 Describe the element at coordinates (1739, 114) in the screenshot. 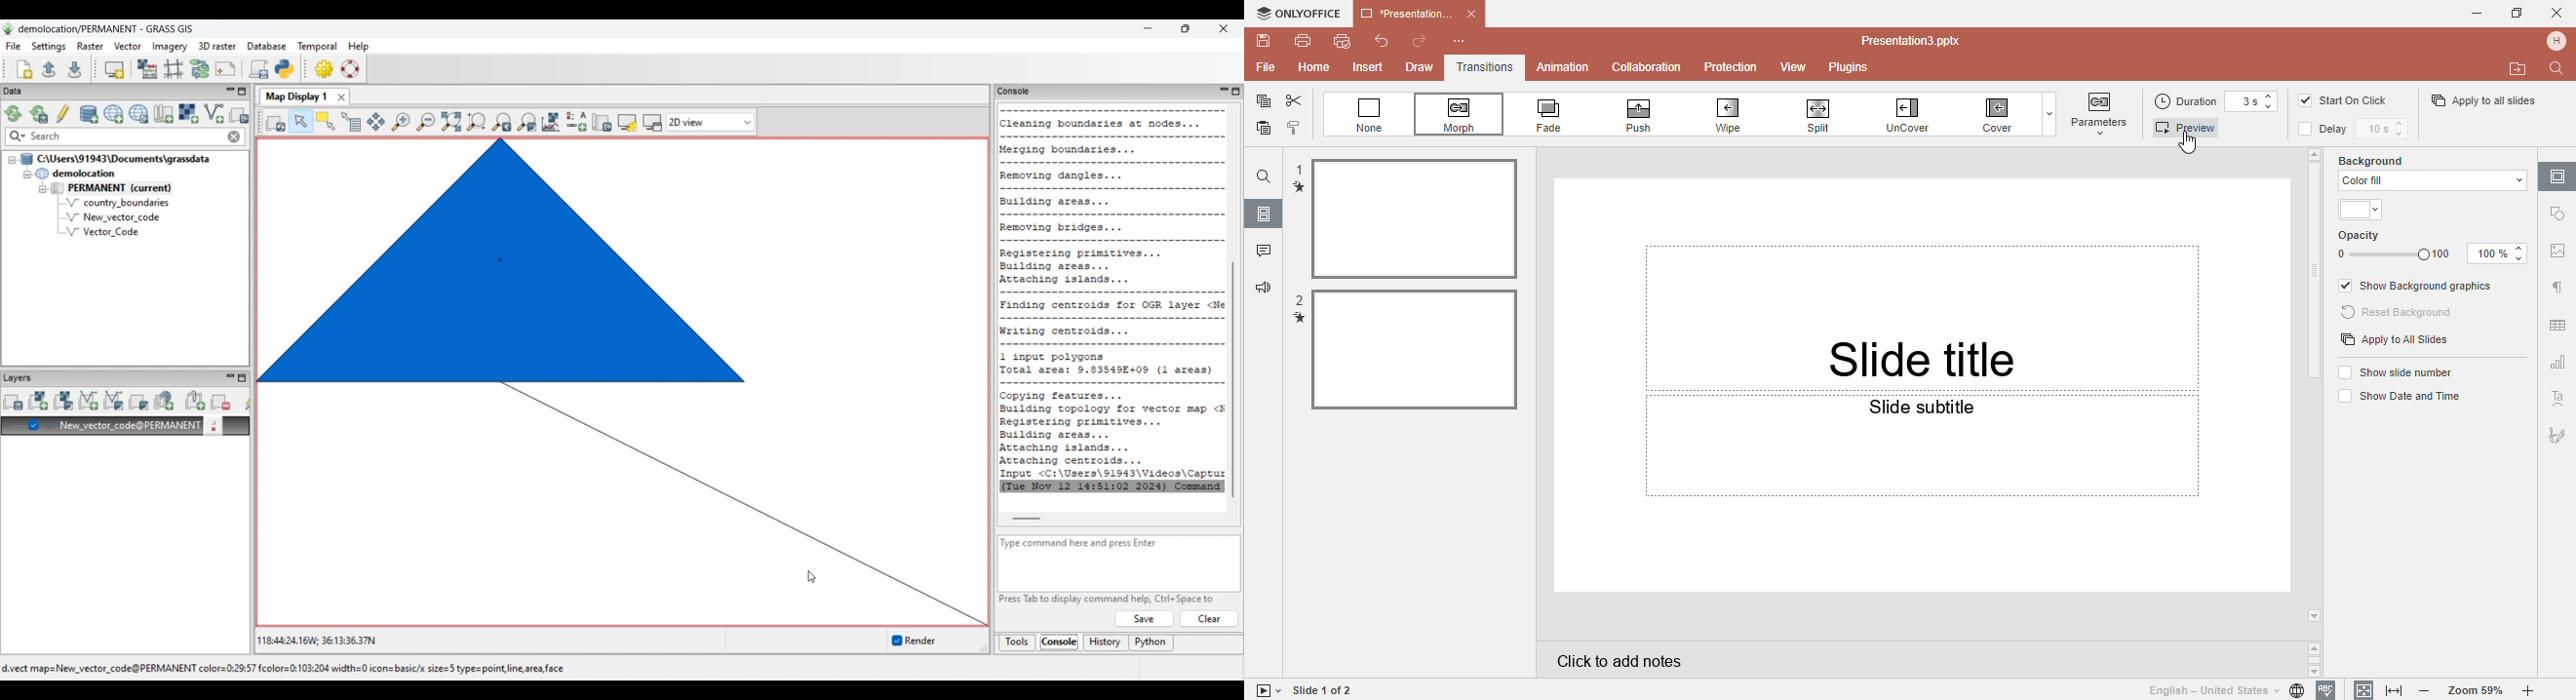

I see `Wipe` at that location.